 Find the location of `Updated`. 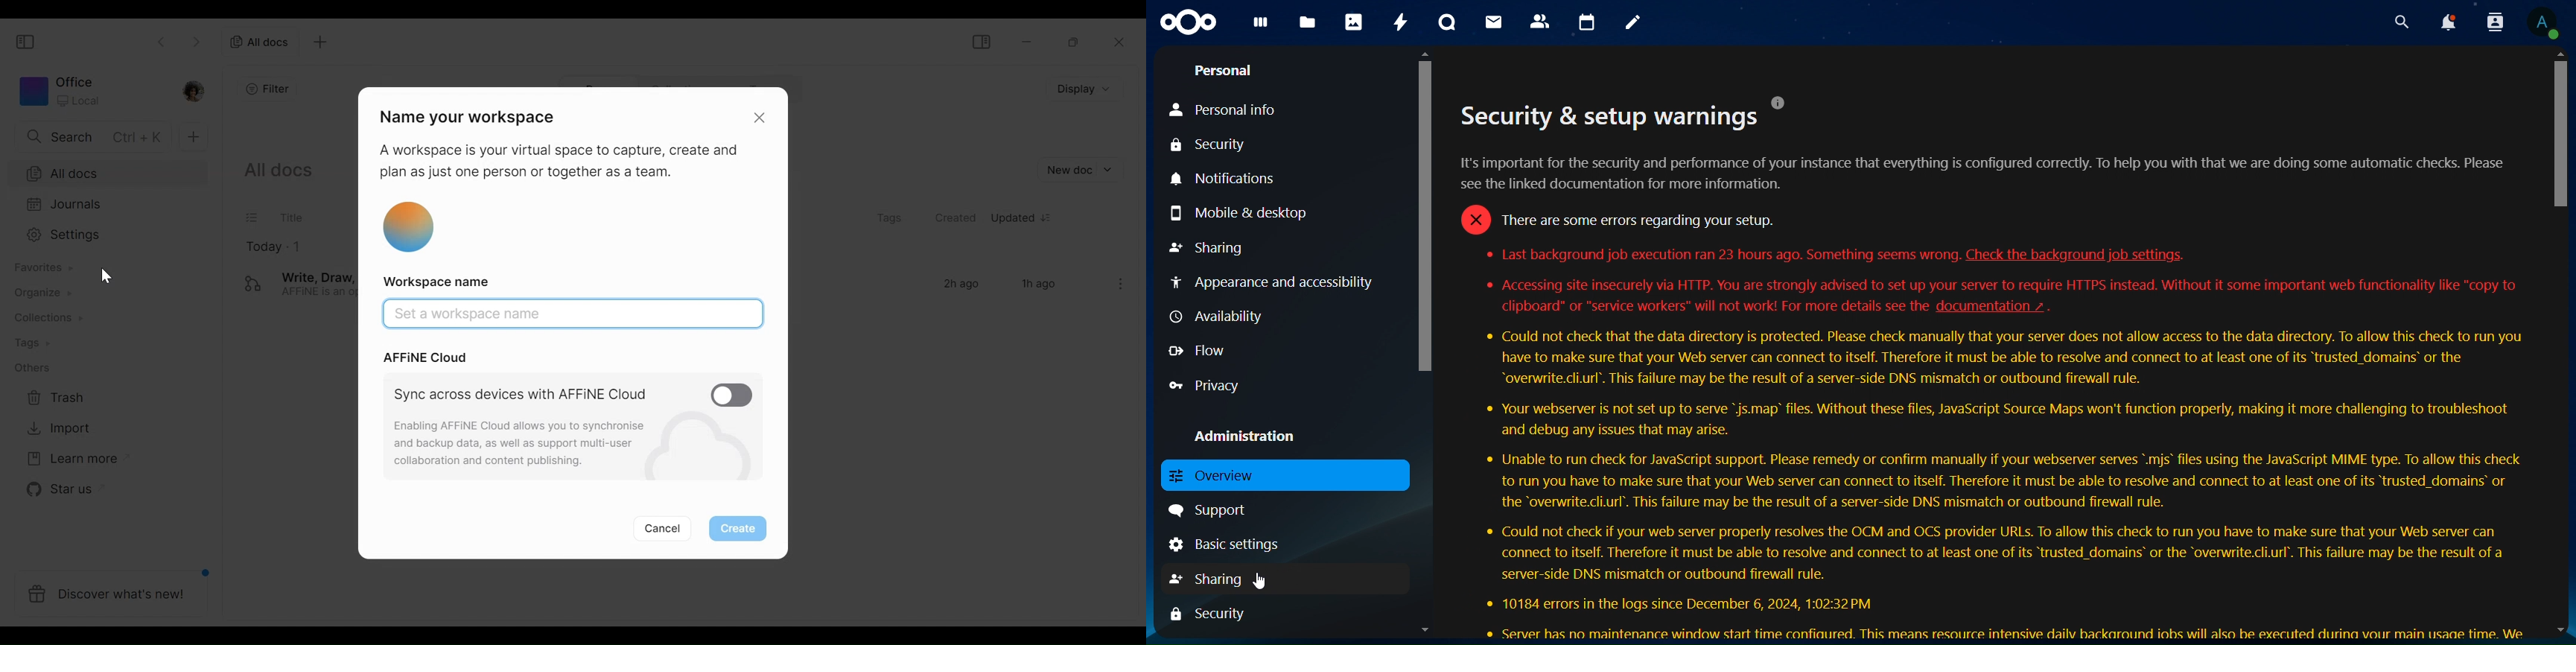

Updated is located at coordinates (1024, 219).